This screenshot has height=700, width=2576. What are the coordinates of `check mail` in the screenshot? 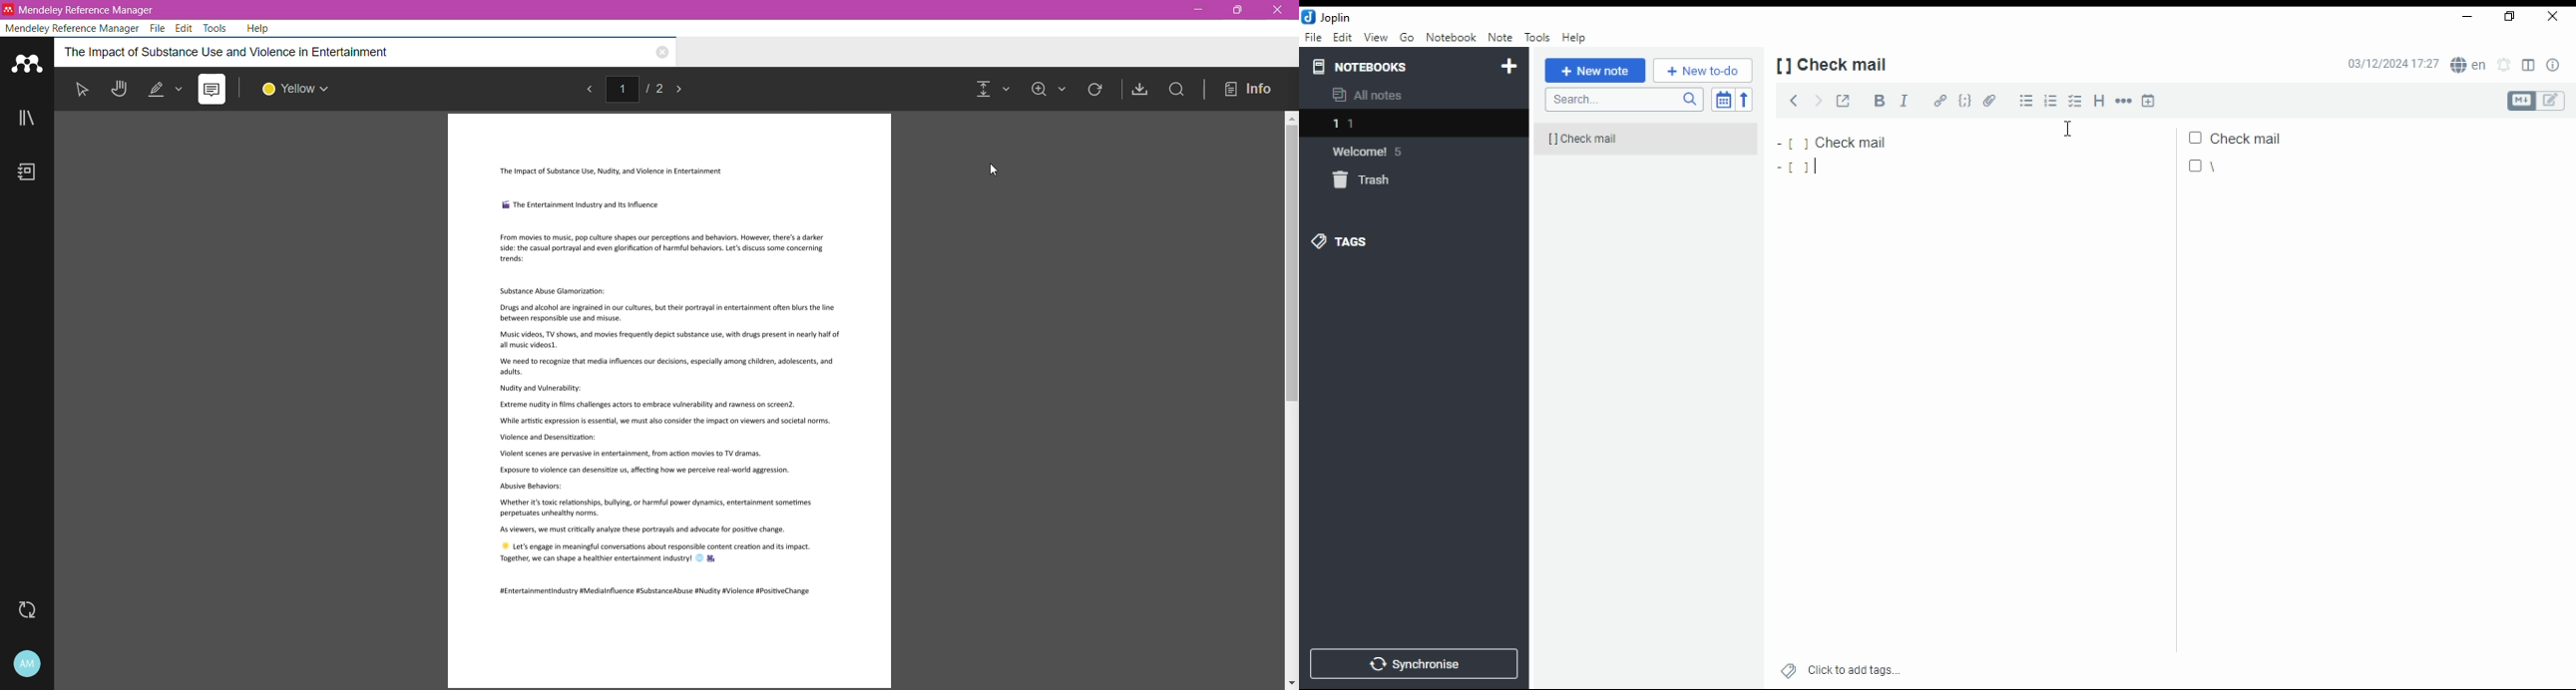 It's located at (1841, 140).